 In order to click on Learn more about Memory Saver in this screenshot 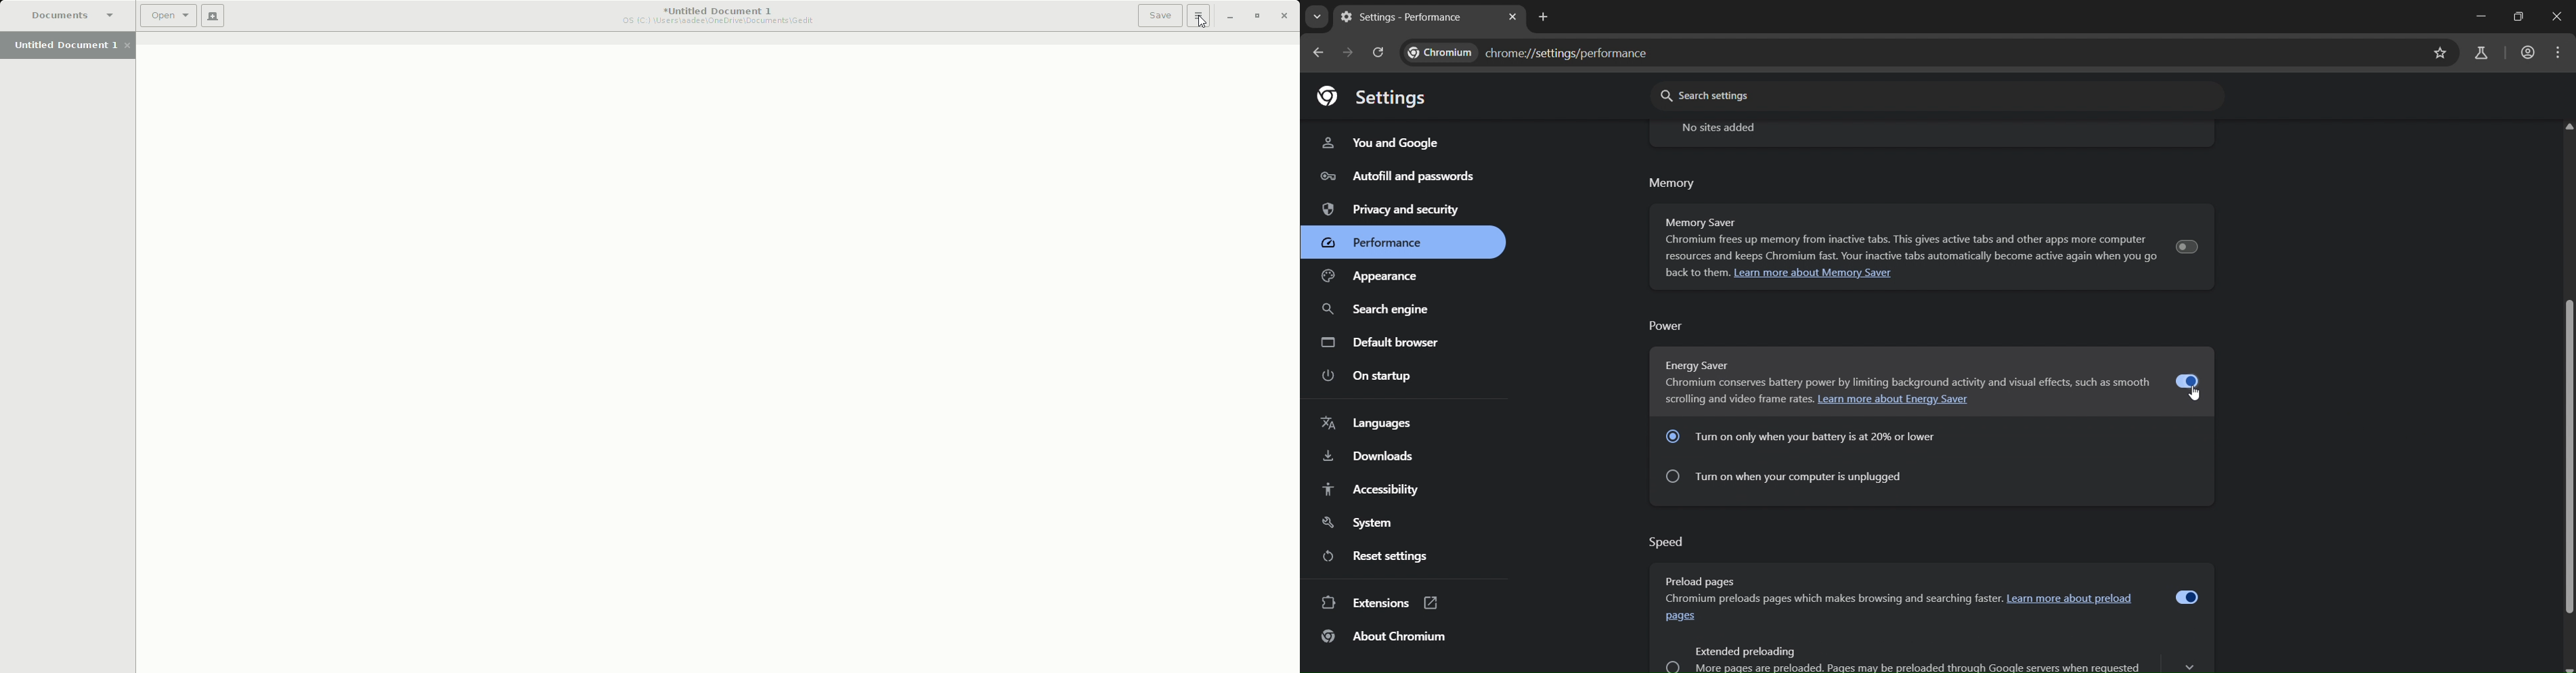, I will do `click(1814, 274)`.